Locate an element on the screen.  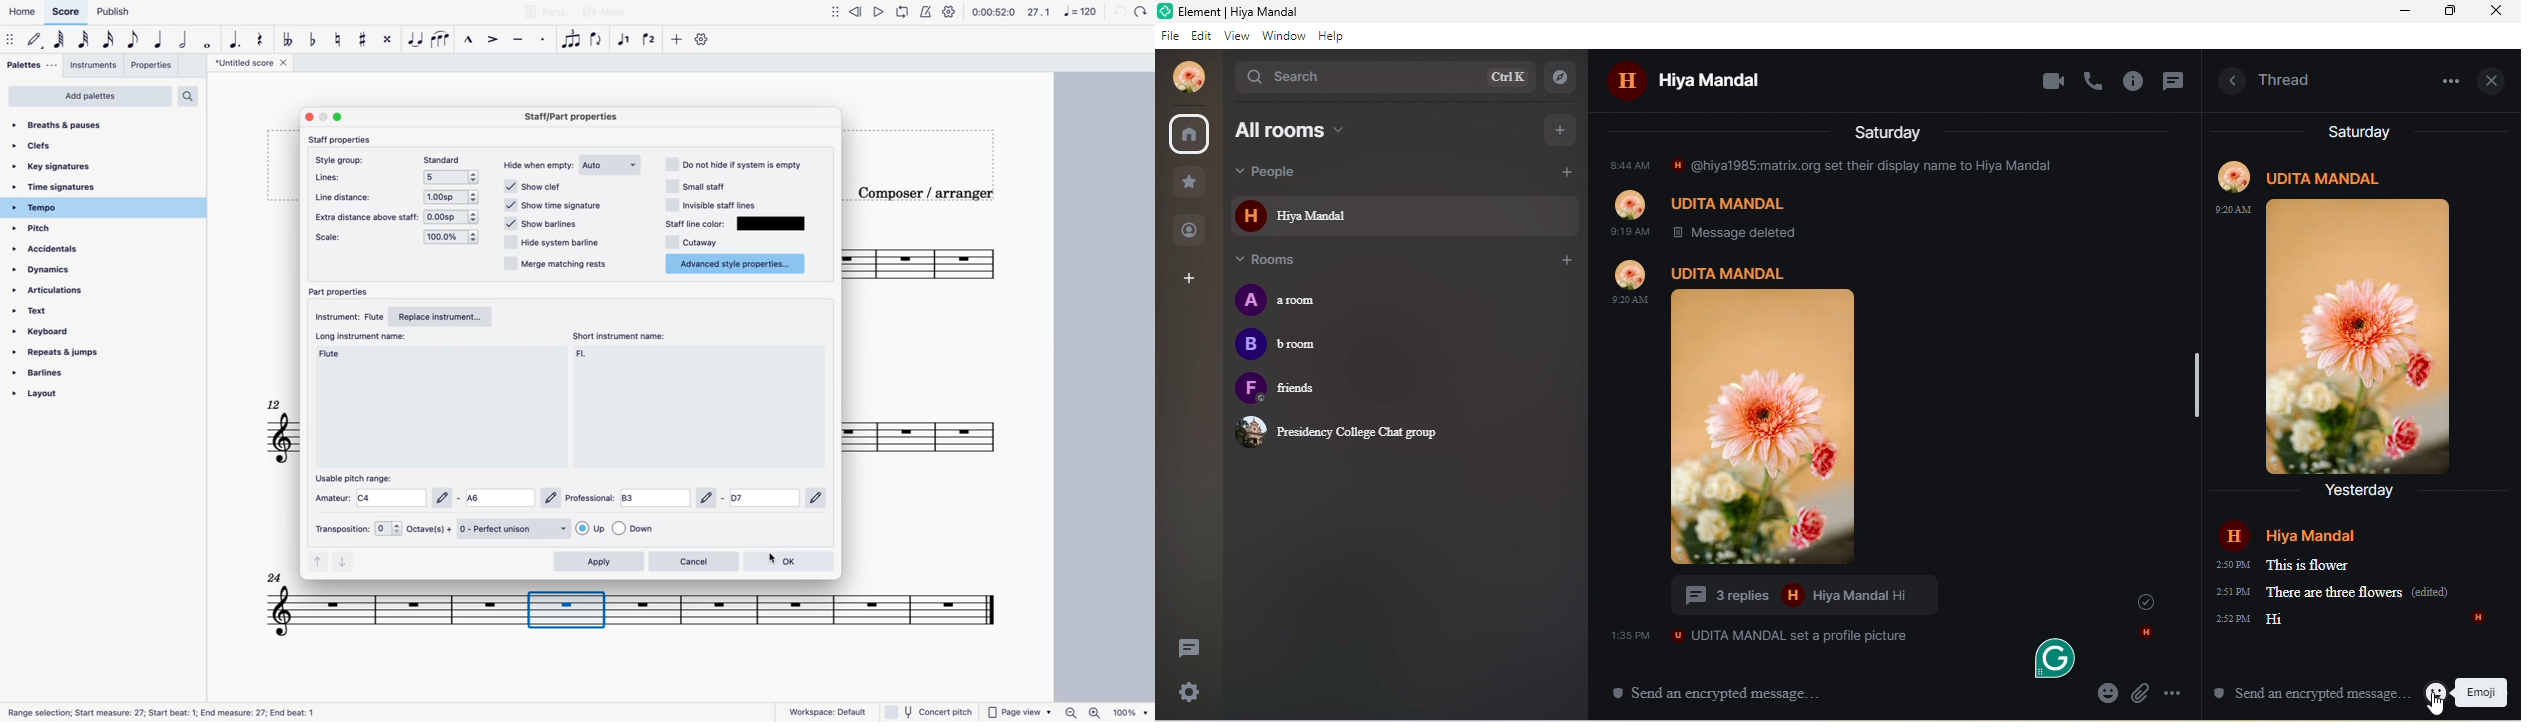
text is located at coordinates (57, 311).